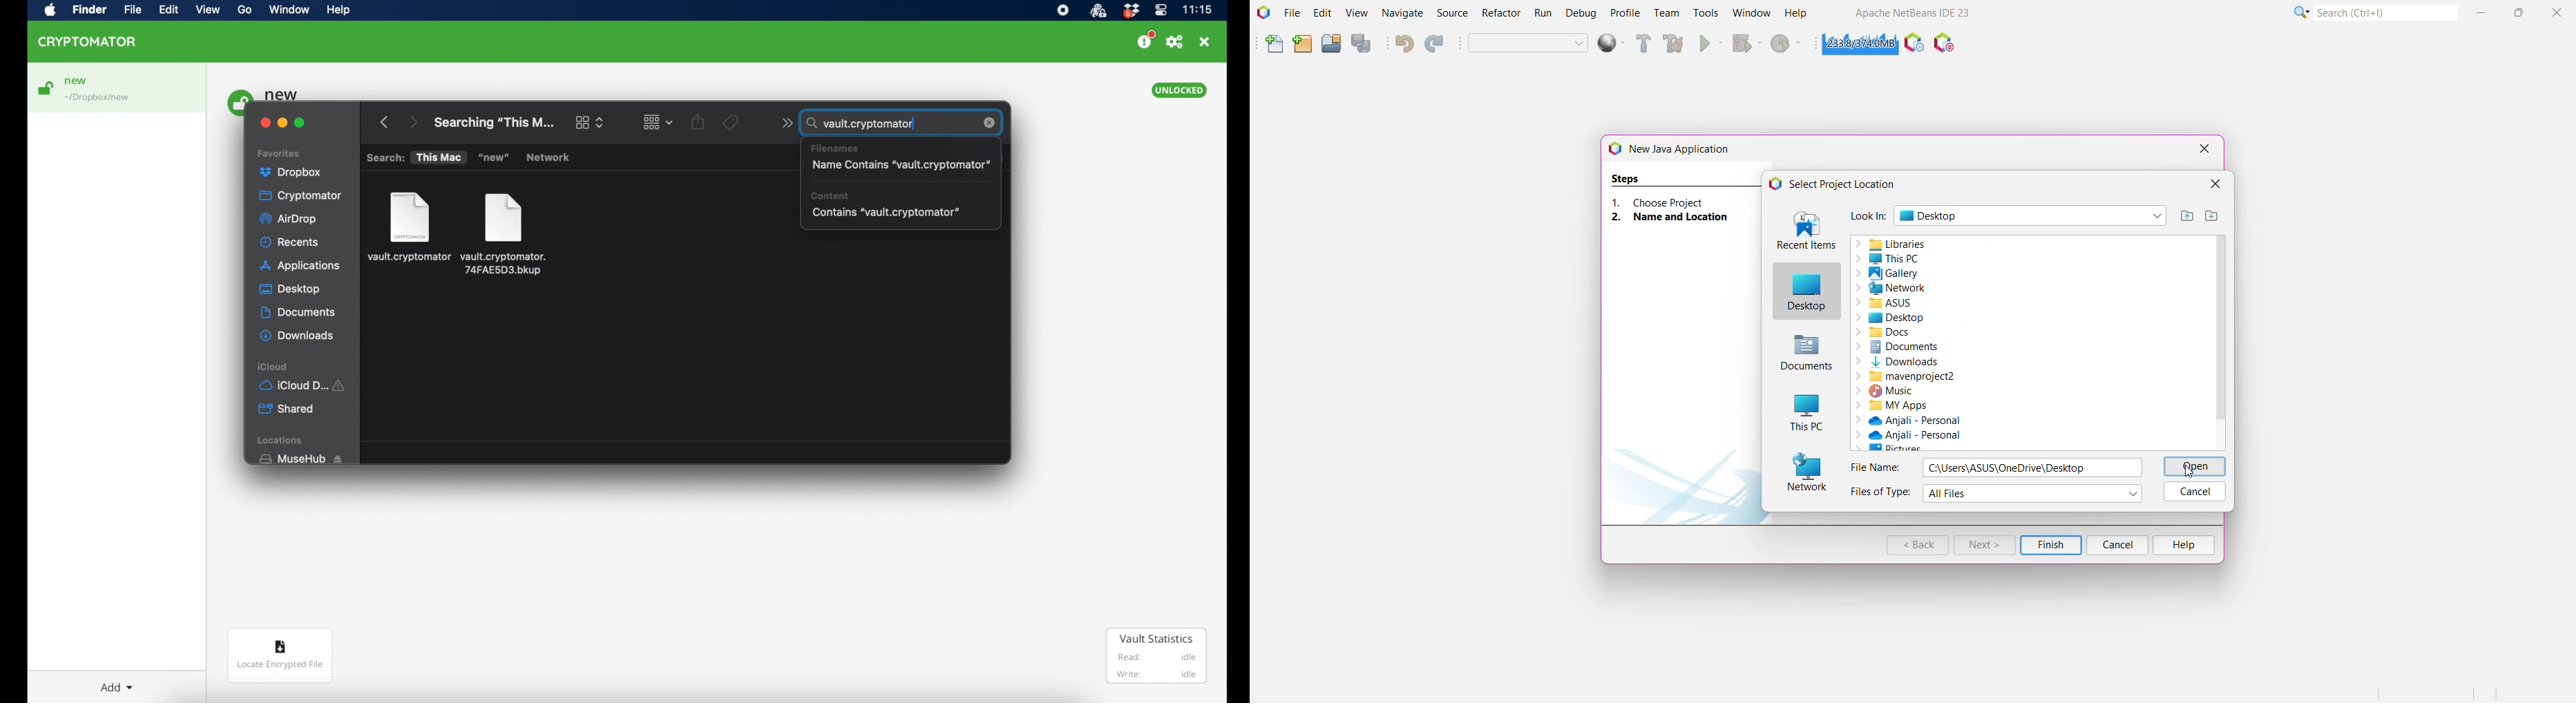 This screenshot has height=728, width=2576. What do you see at coordinates (304, 385) in the screenshot?
I see `iCloud` at bounding box center [304, 385].